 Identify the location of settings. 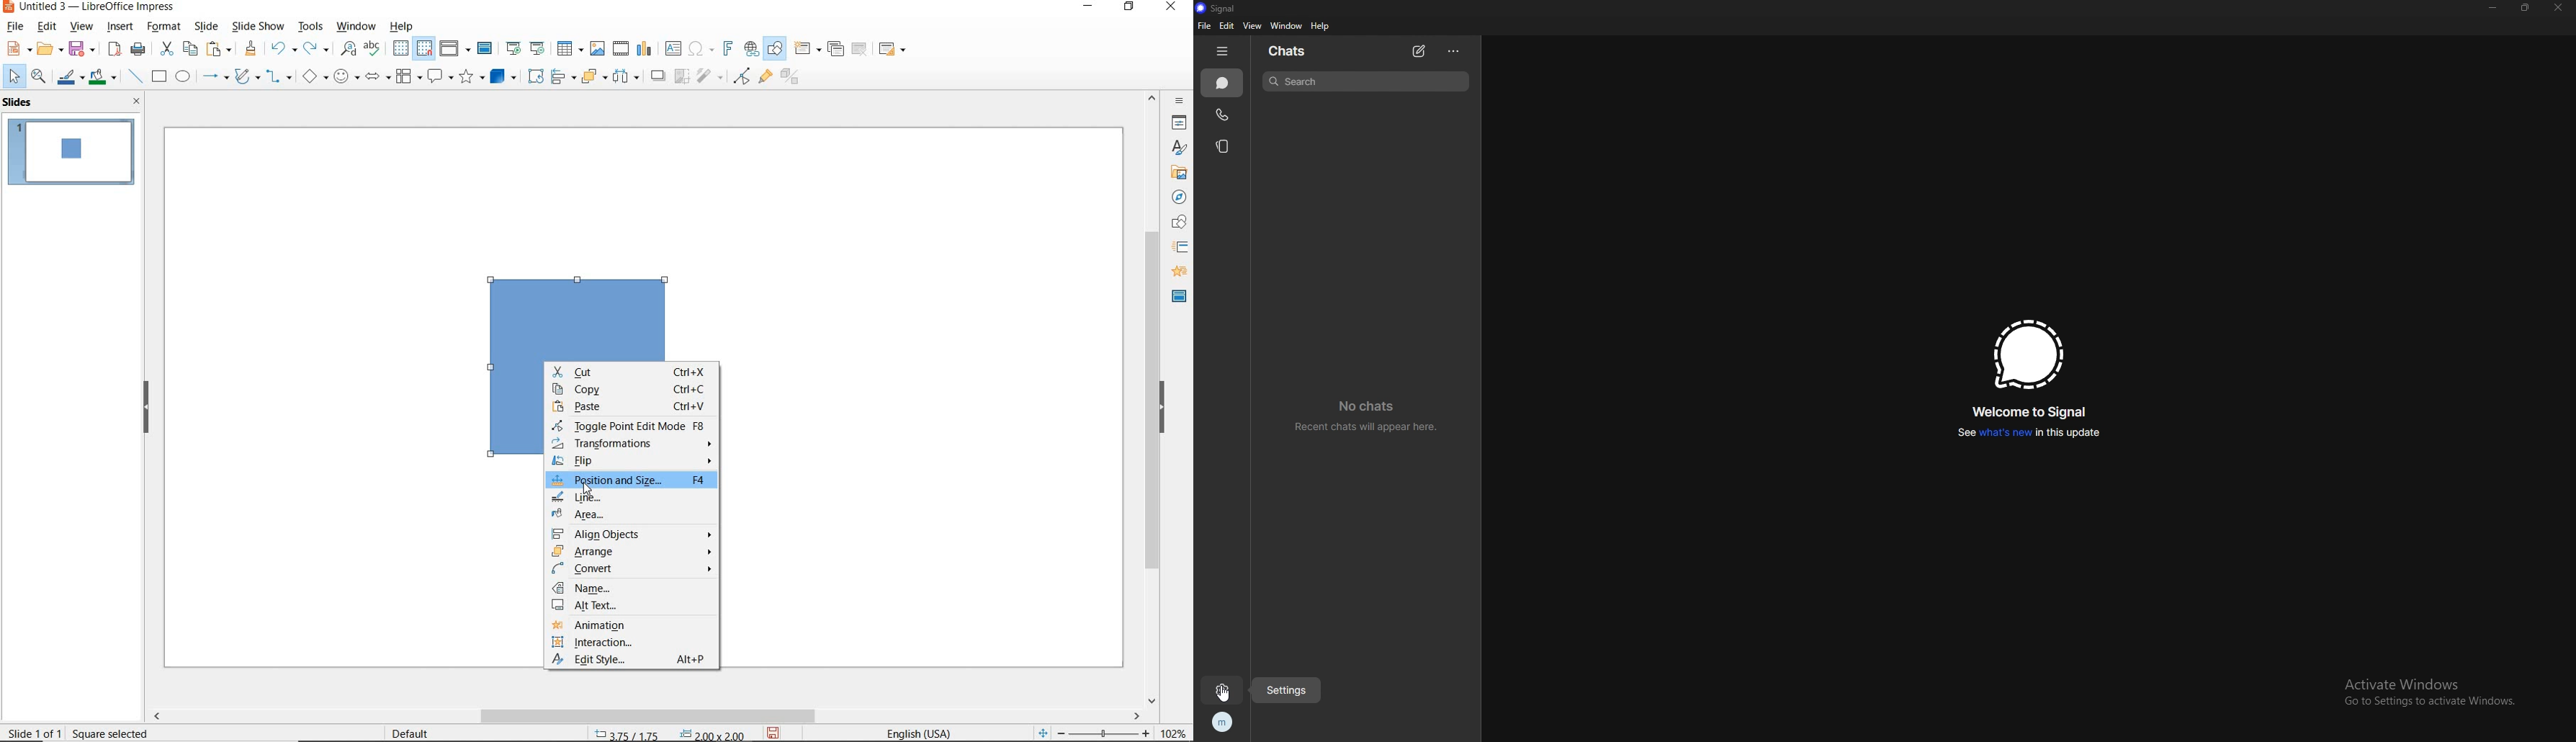
(1288, 689).